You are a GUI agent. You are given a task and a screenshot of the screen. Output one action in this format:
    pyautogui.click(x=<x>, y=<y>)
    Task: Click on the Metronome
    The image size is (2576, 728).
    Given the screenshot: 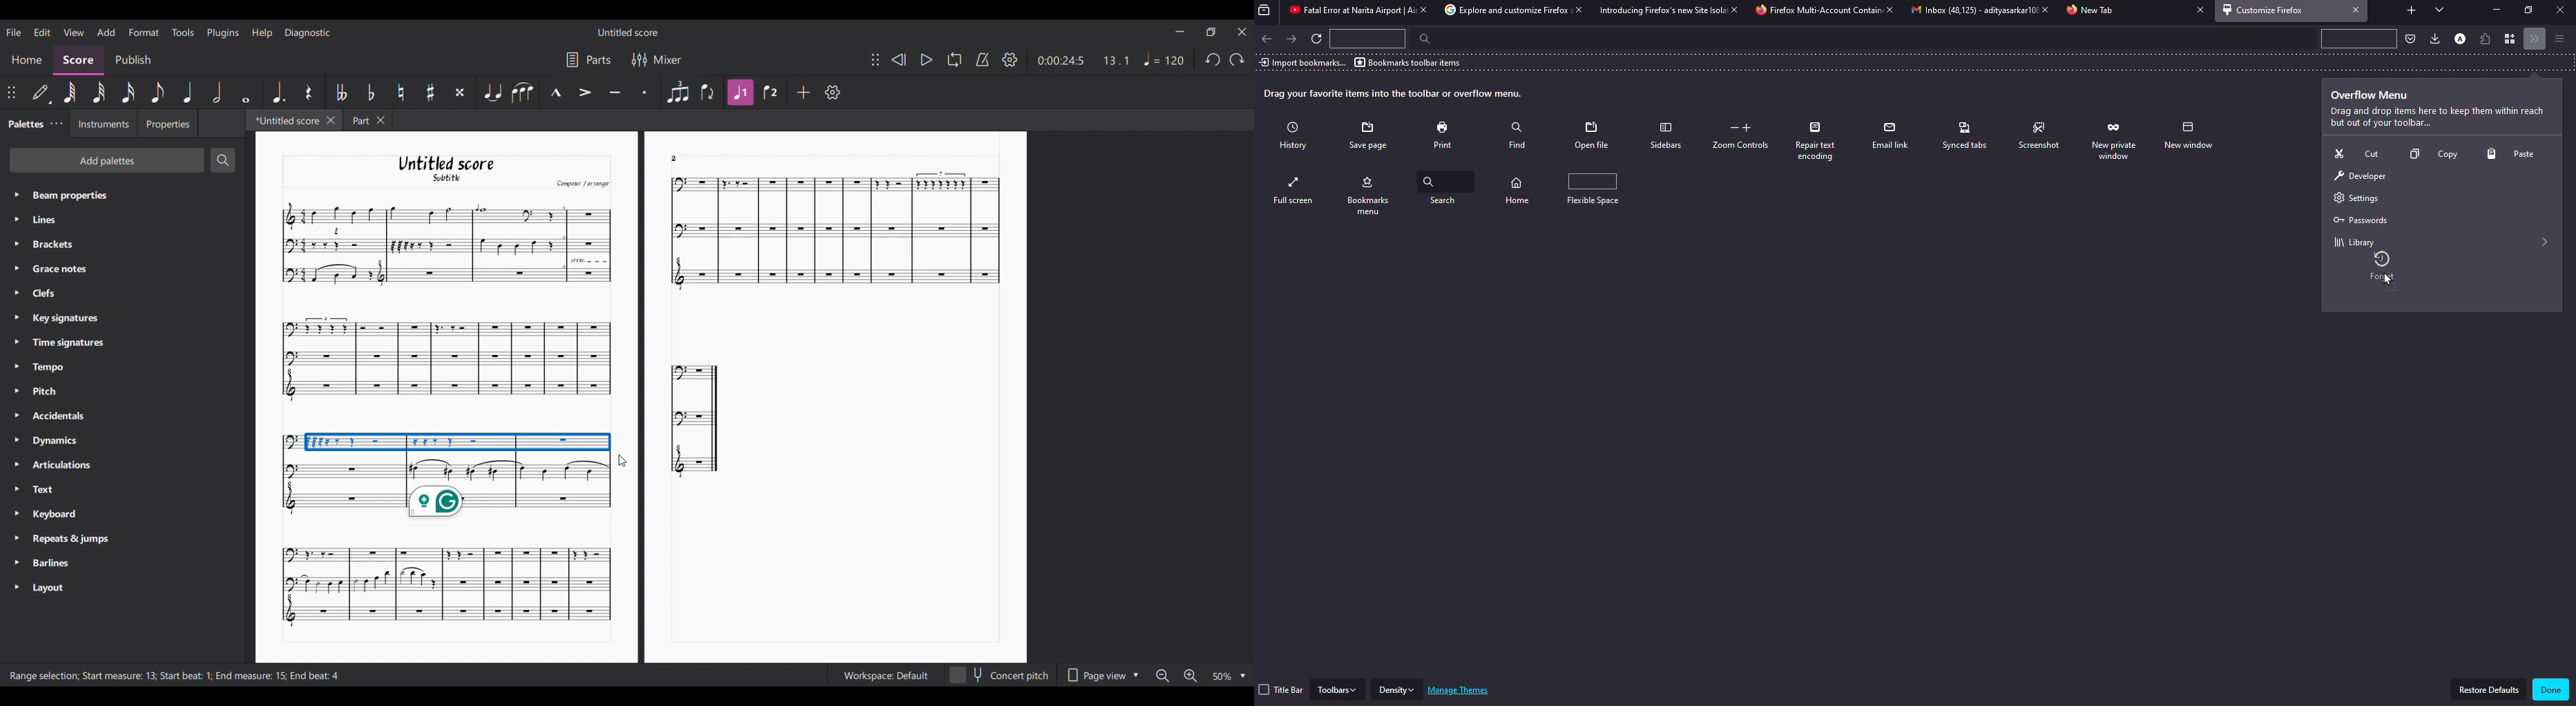 What is the action you would take?
    pyautogui.click(x=983, y=59)
    